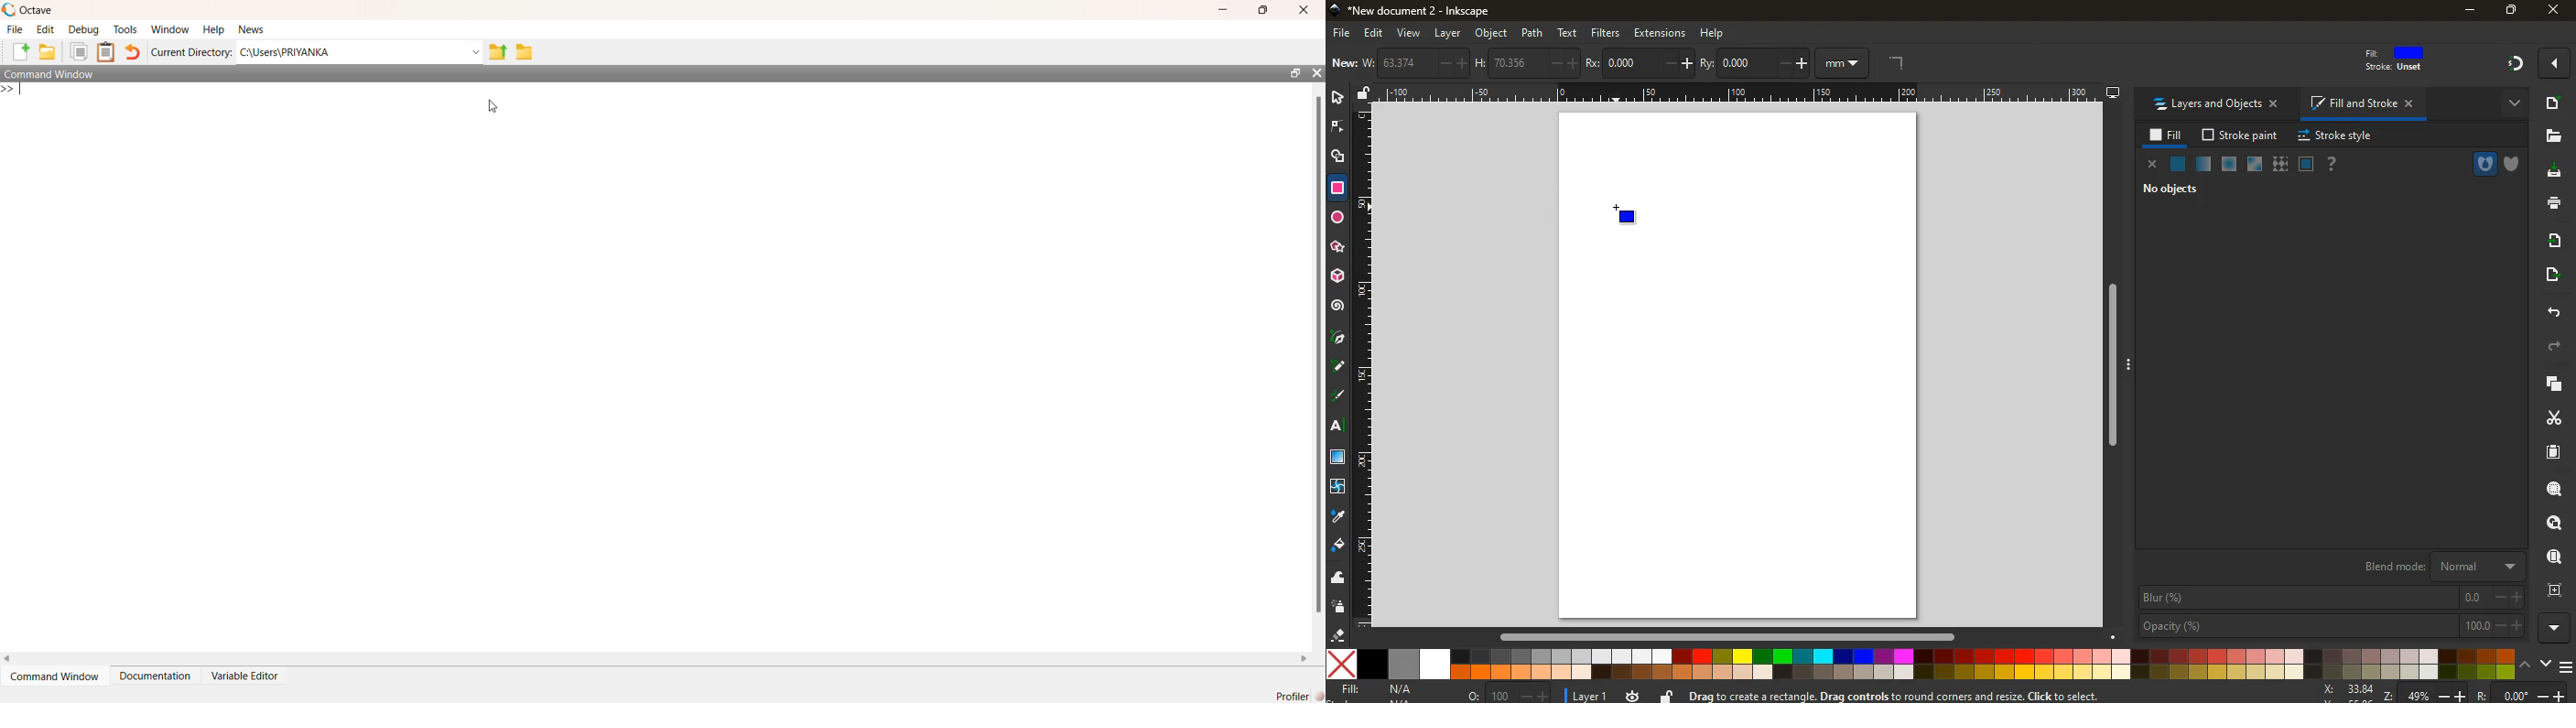 The height and width of the screenshot is (728, 2576). I want to click on , so click(2508, 63).